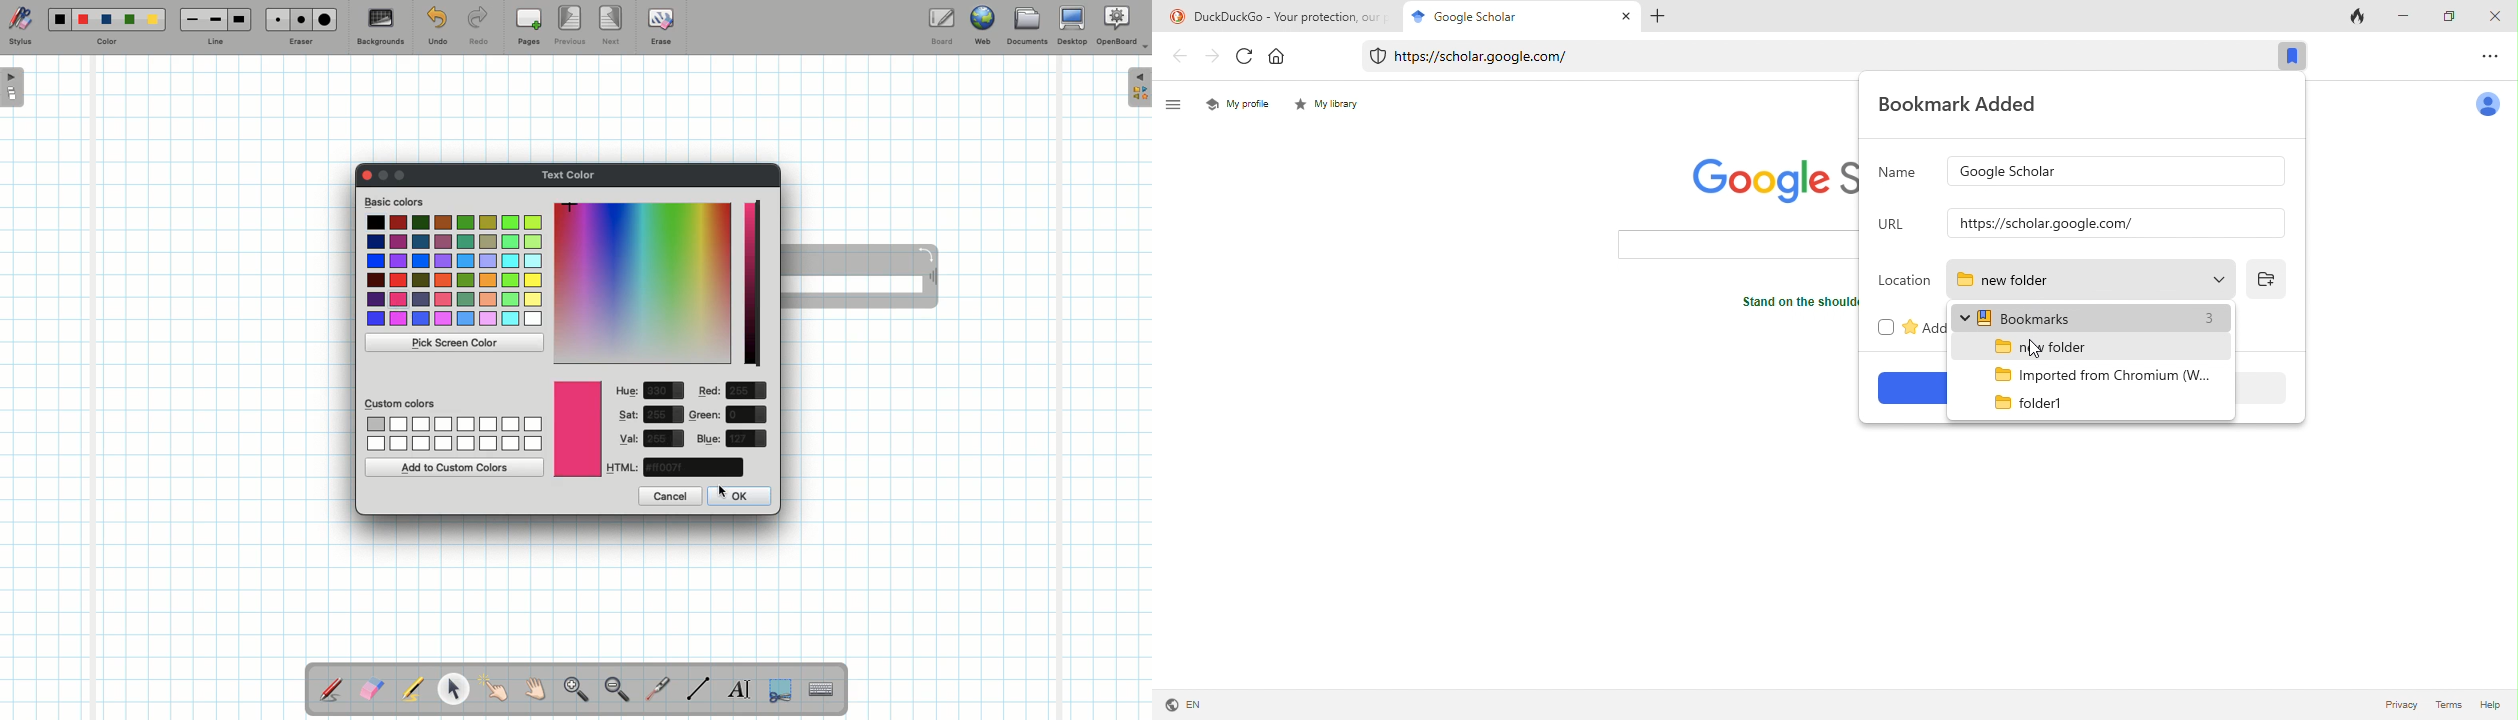 This screenshot has width=2520, height=728. Describe the element at coordinates (571, 26) in the screenshot. I see `Previous` at that location.